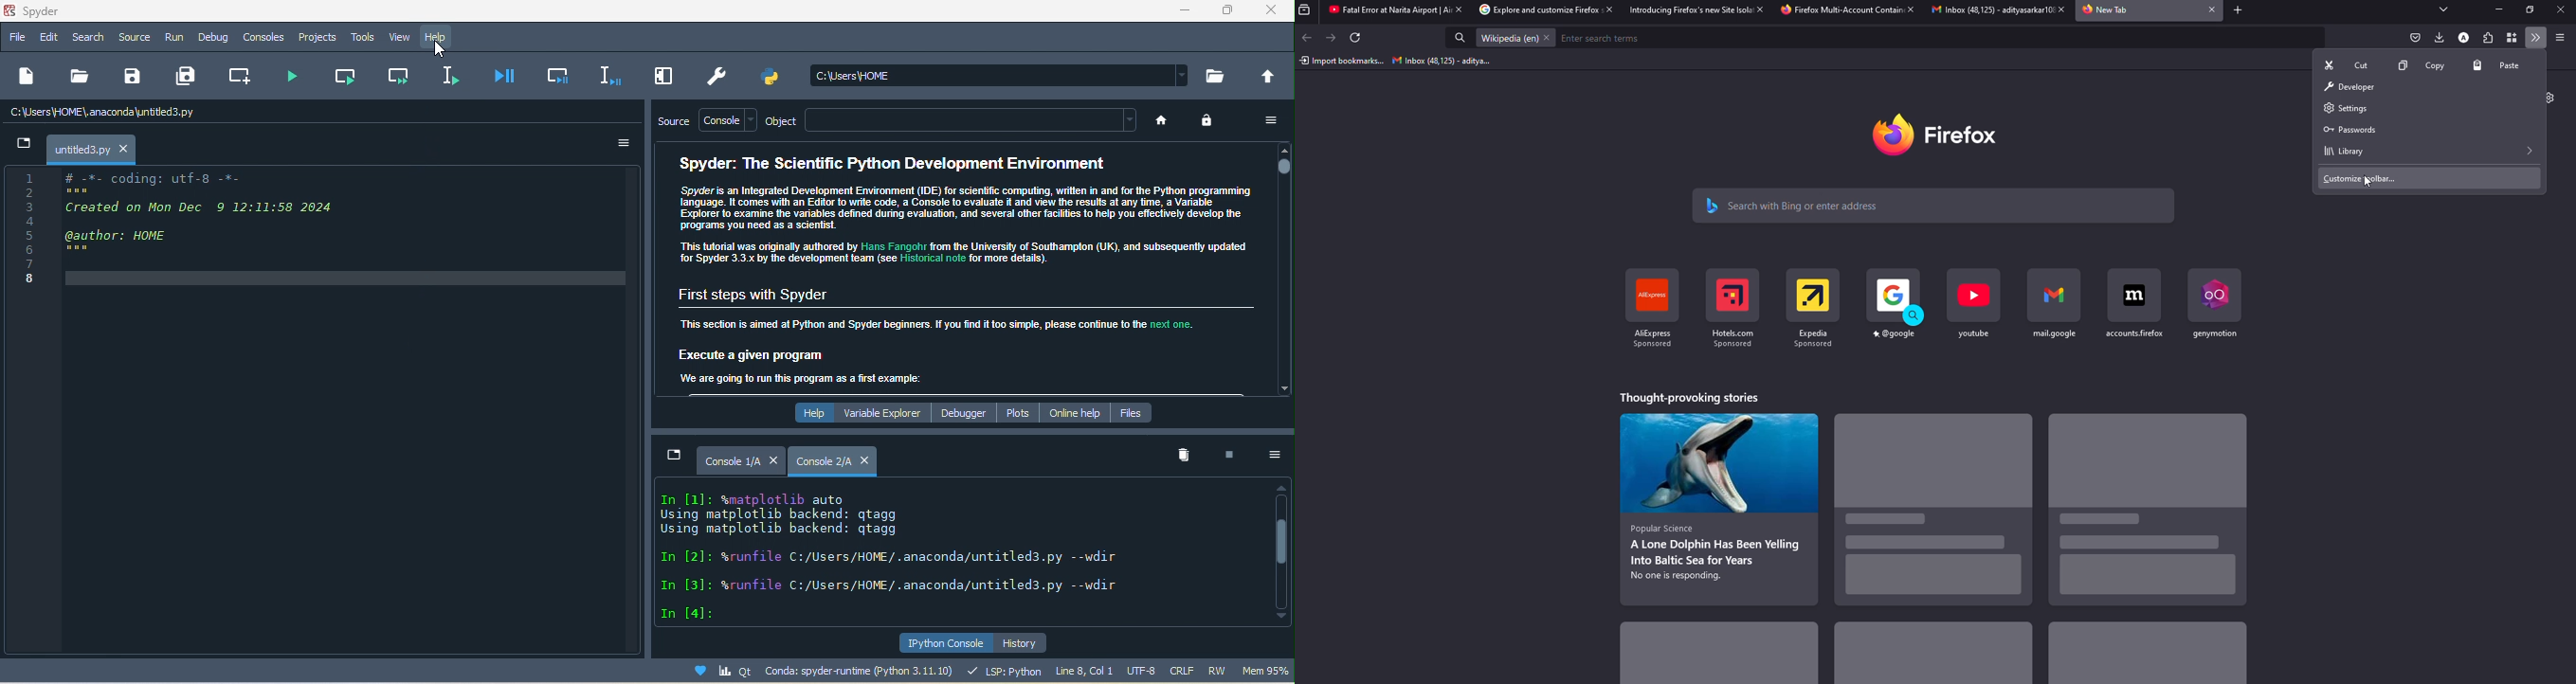 The image size is (2576, 700). What do you see at coordinates (555, 77) in the screenshot?
I see `debug cell` at bounding box center [555, 77].